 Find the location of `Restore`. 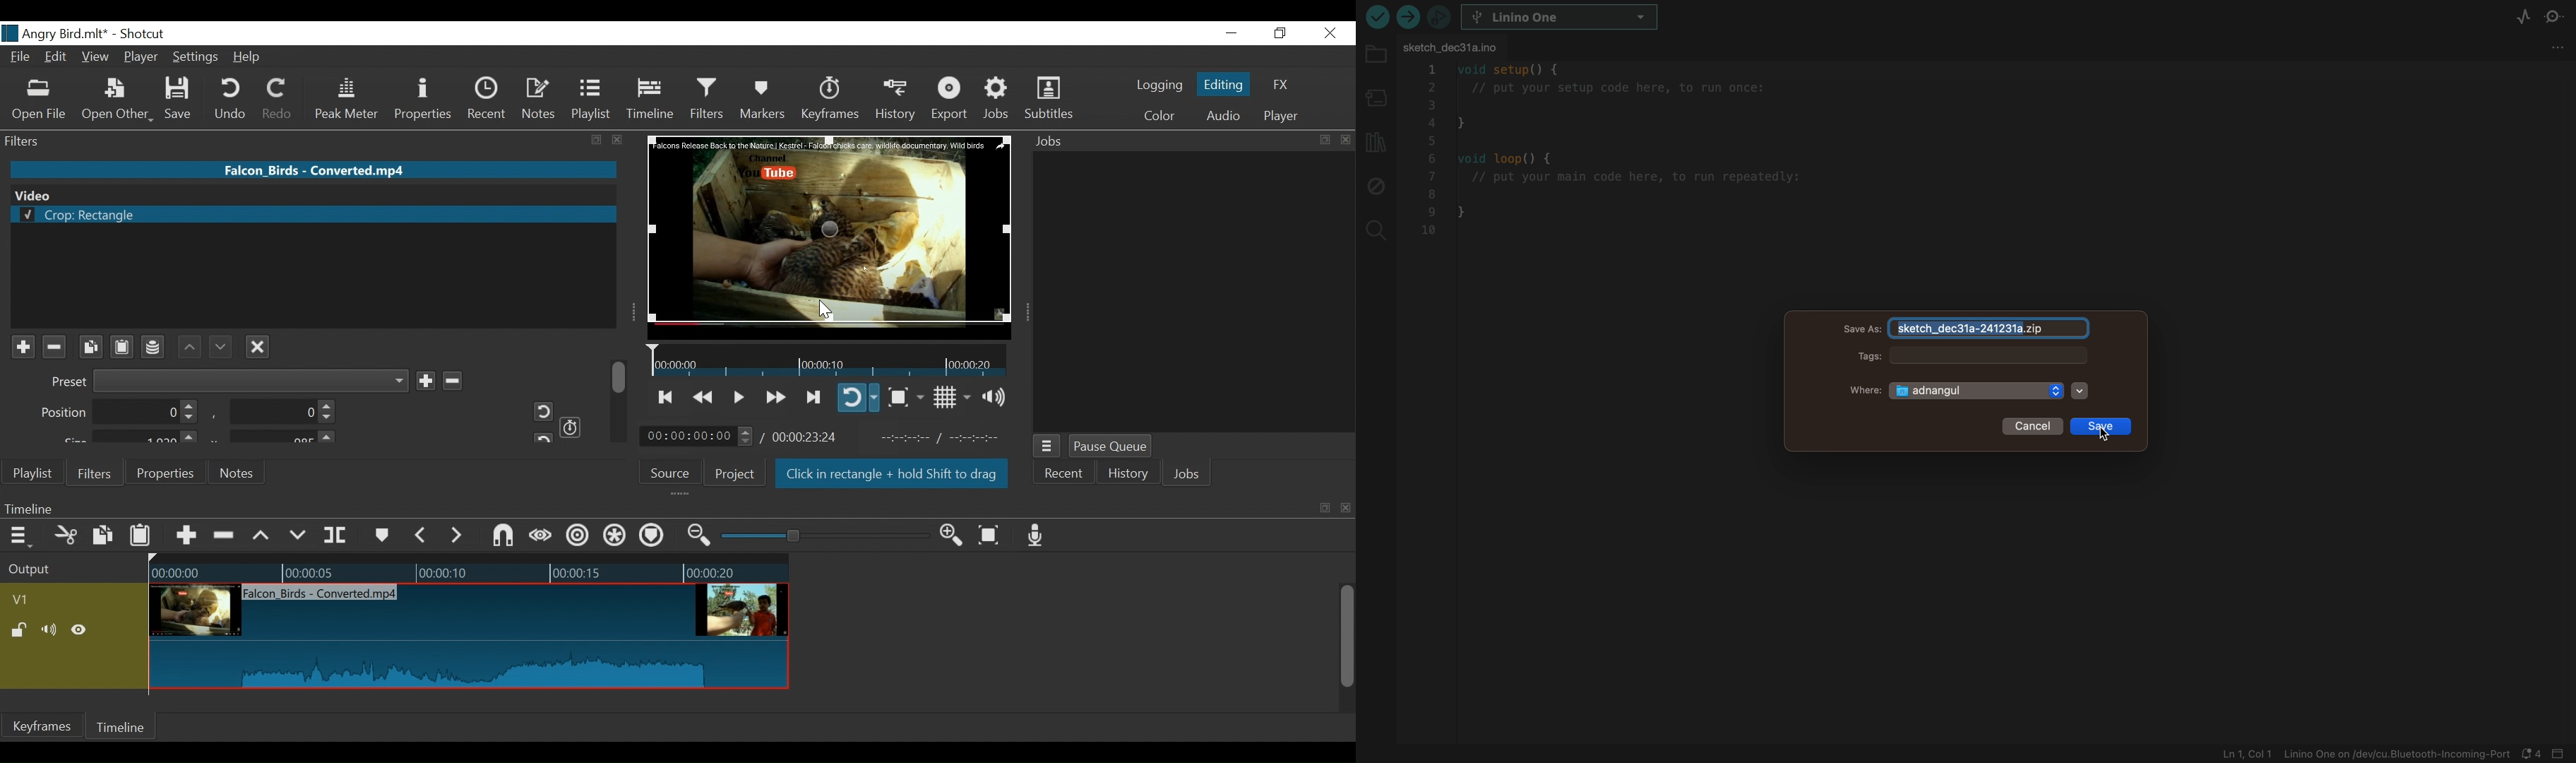

Restore is located at coordinates (1280, 34).